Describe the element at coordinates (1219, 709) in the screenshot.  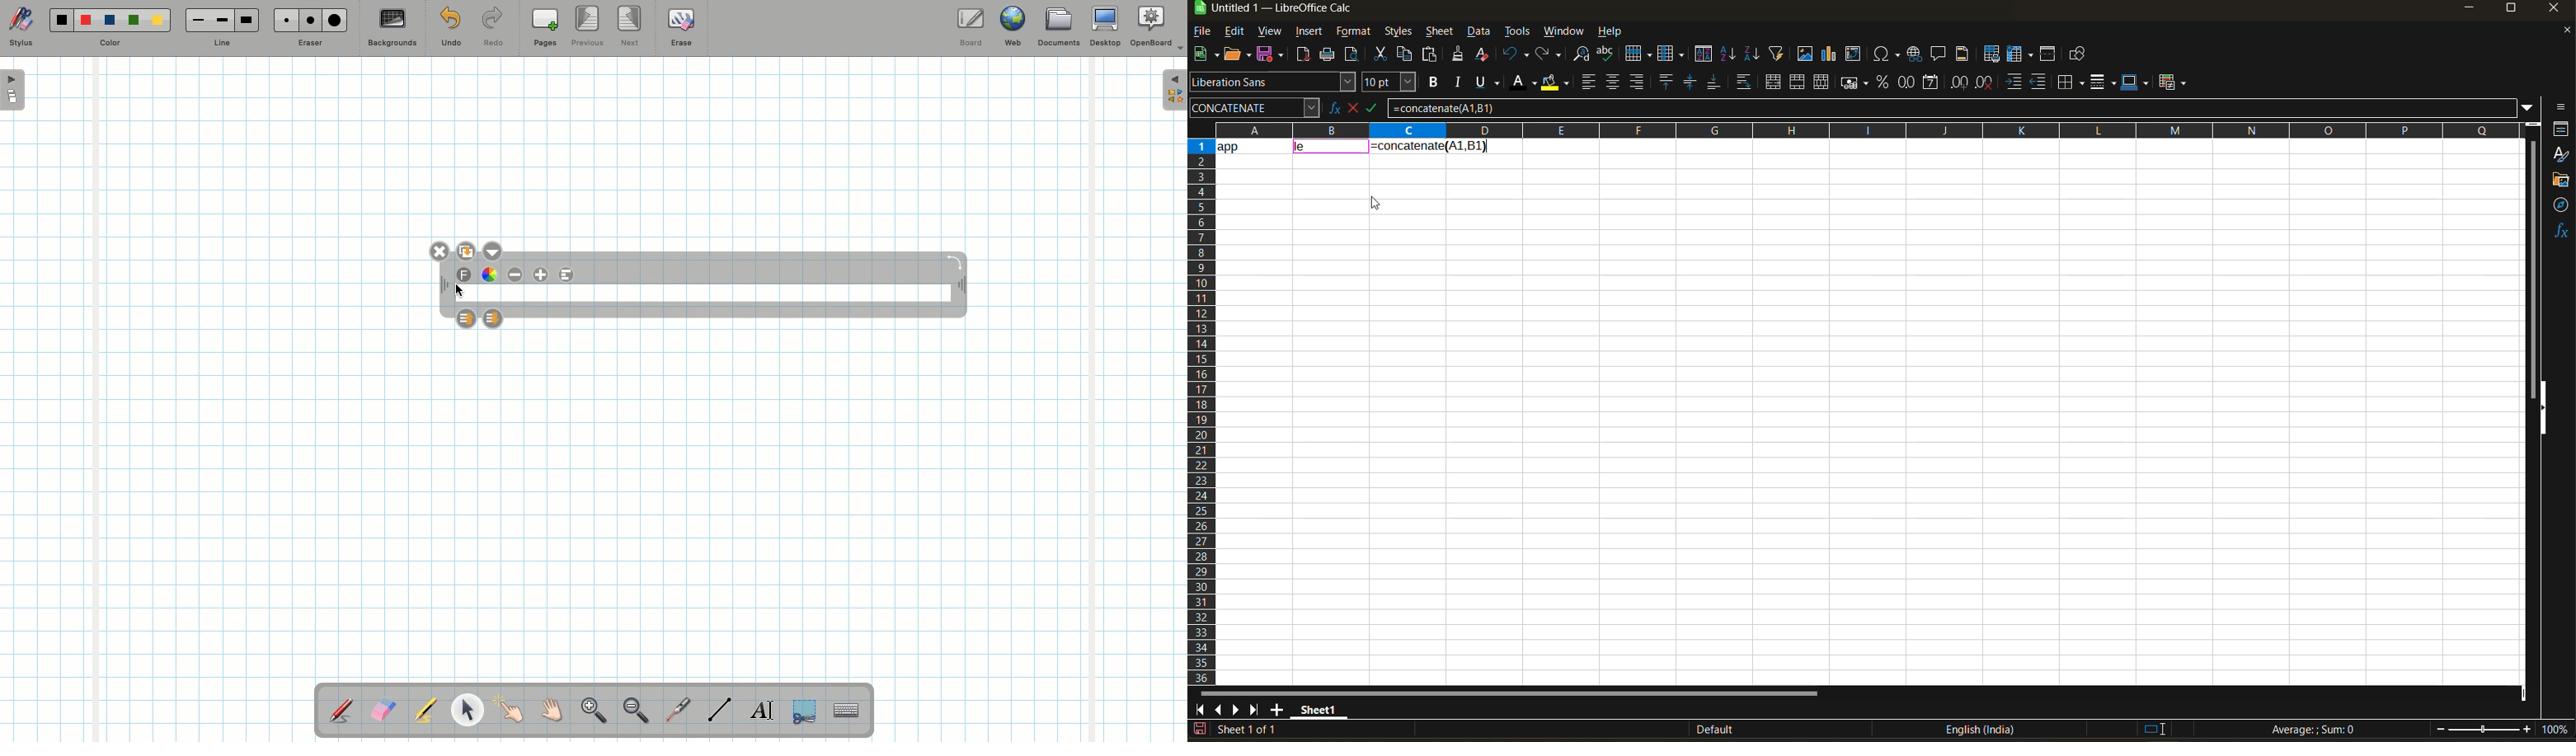
I see `scroll to previous sheet` at that location.